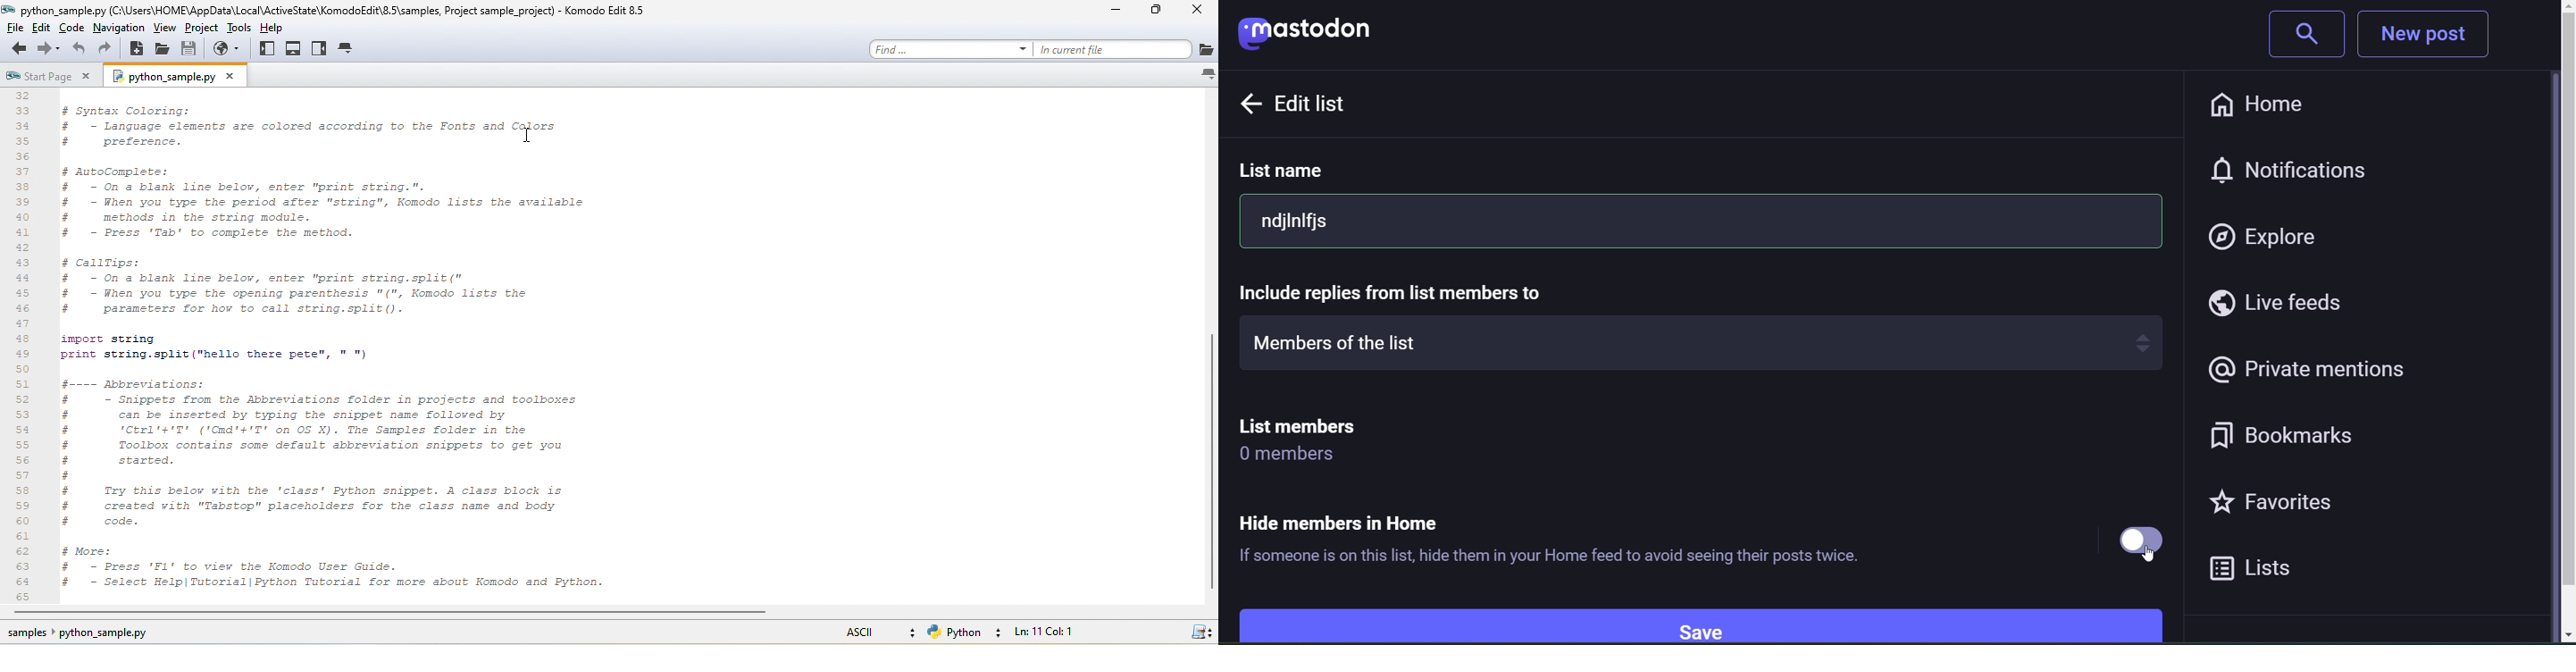 This screenshot has height=672, width=2576. Describe the element at coordinates (873, 631) in the screenshot. I see `ascii` at that location.